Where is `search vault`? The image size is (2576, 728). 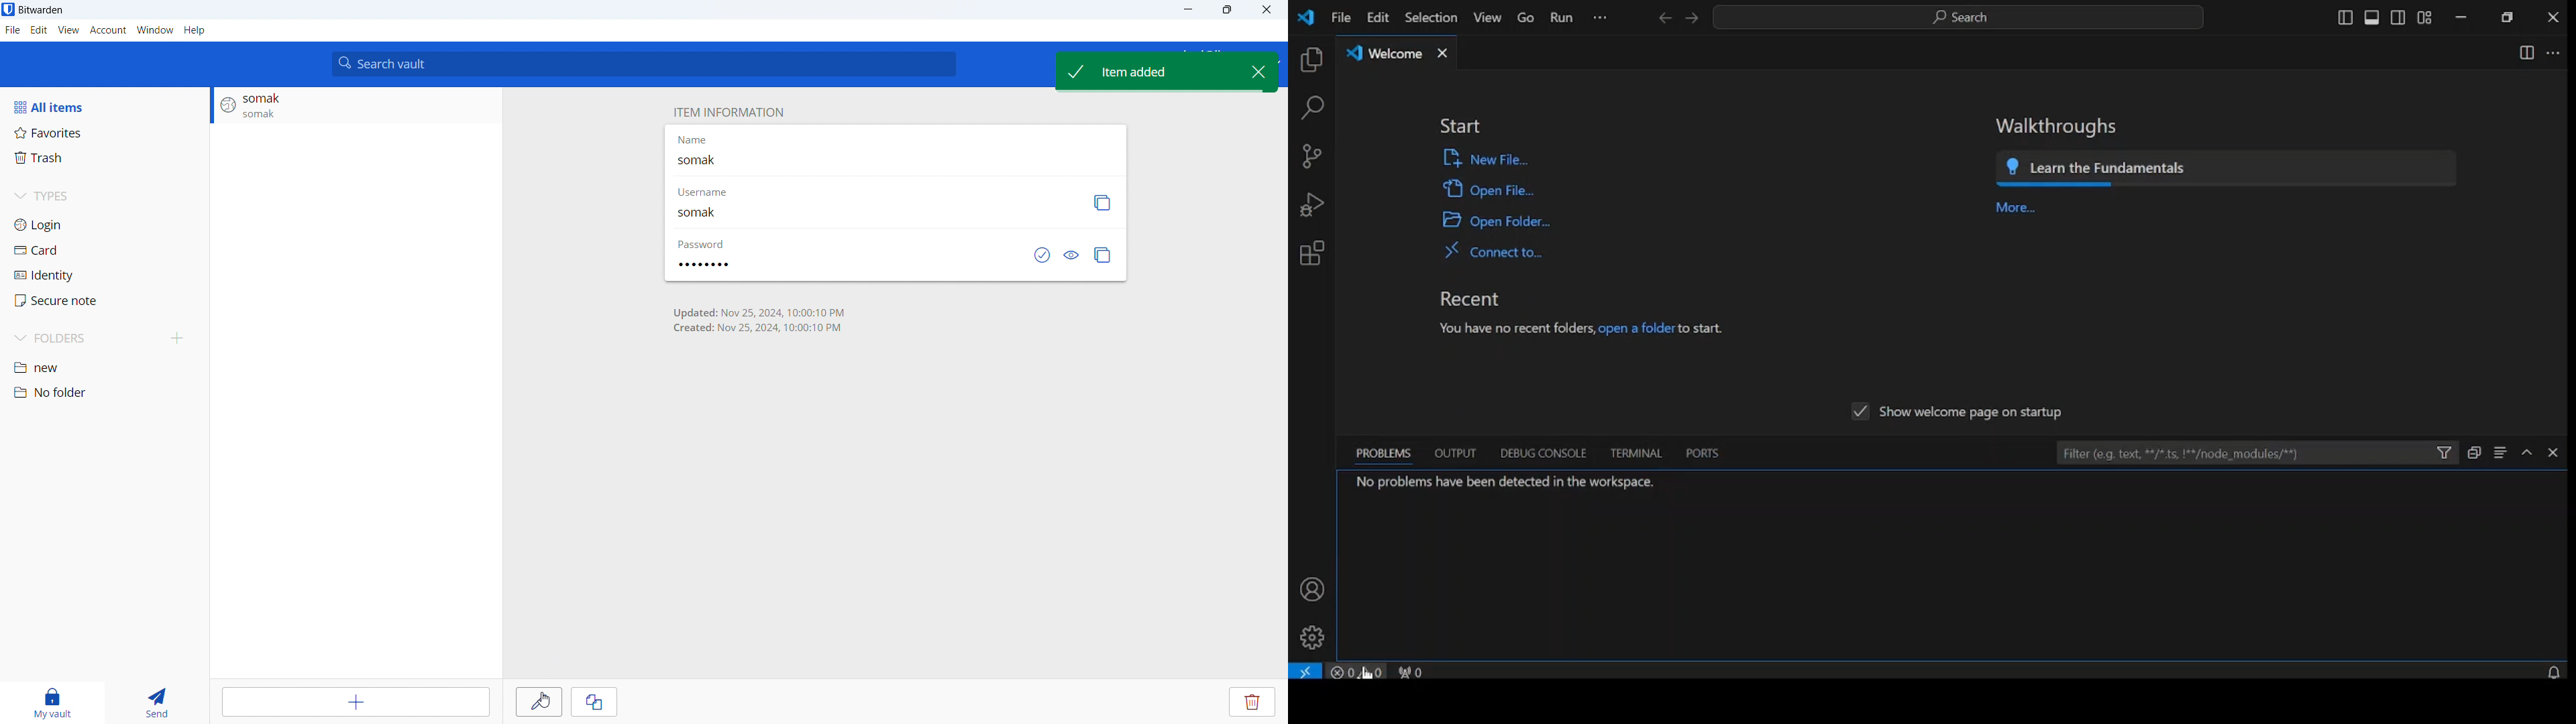
search vault is located at coordinates (643, 64).